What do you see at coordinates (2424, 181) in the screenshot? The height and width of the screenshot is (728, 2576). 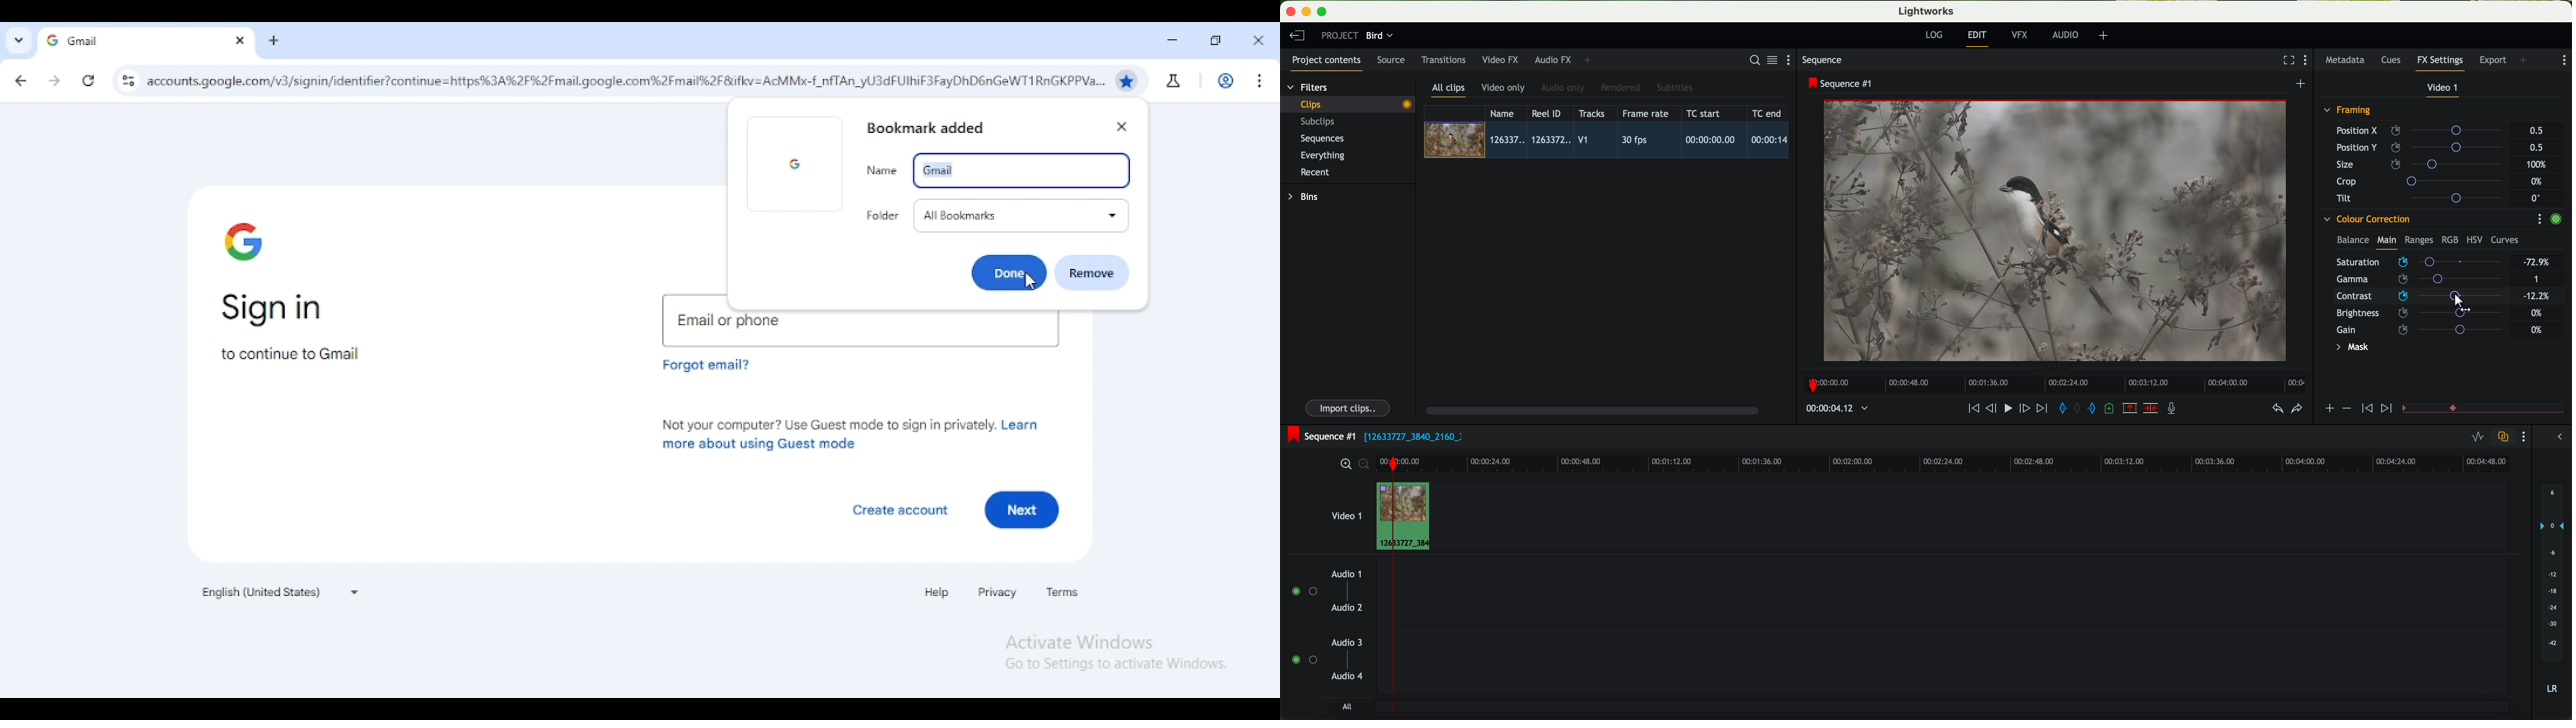 I see `crop` at bounding box center [2424, 181].